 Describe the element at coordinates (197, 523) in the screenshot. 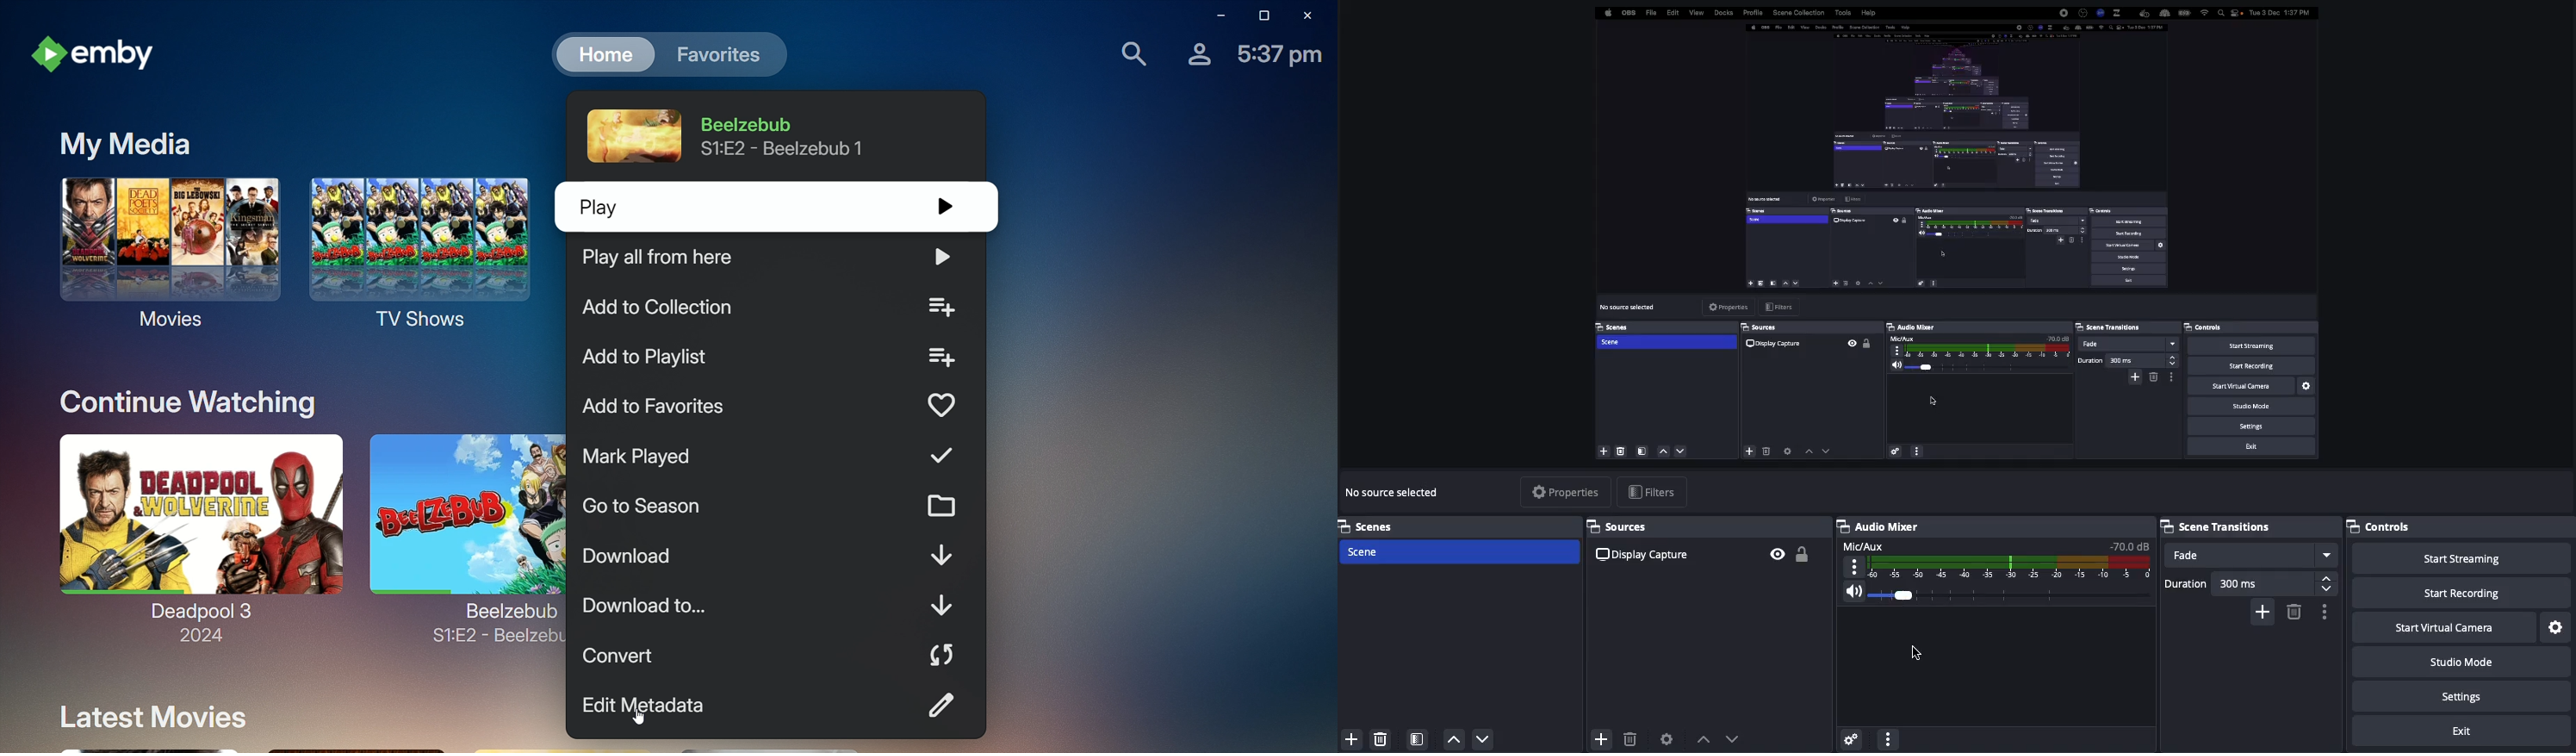

I see `Deadpool 3` at that location.